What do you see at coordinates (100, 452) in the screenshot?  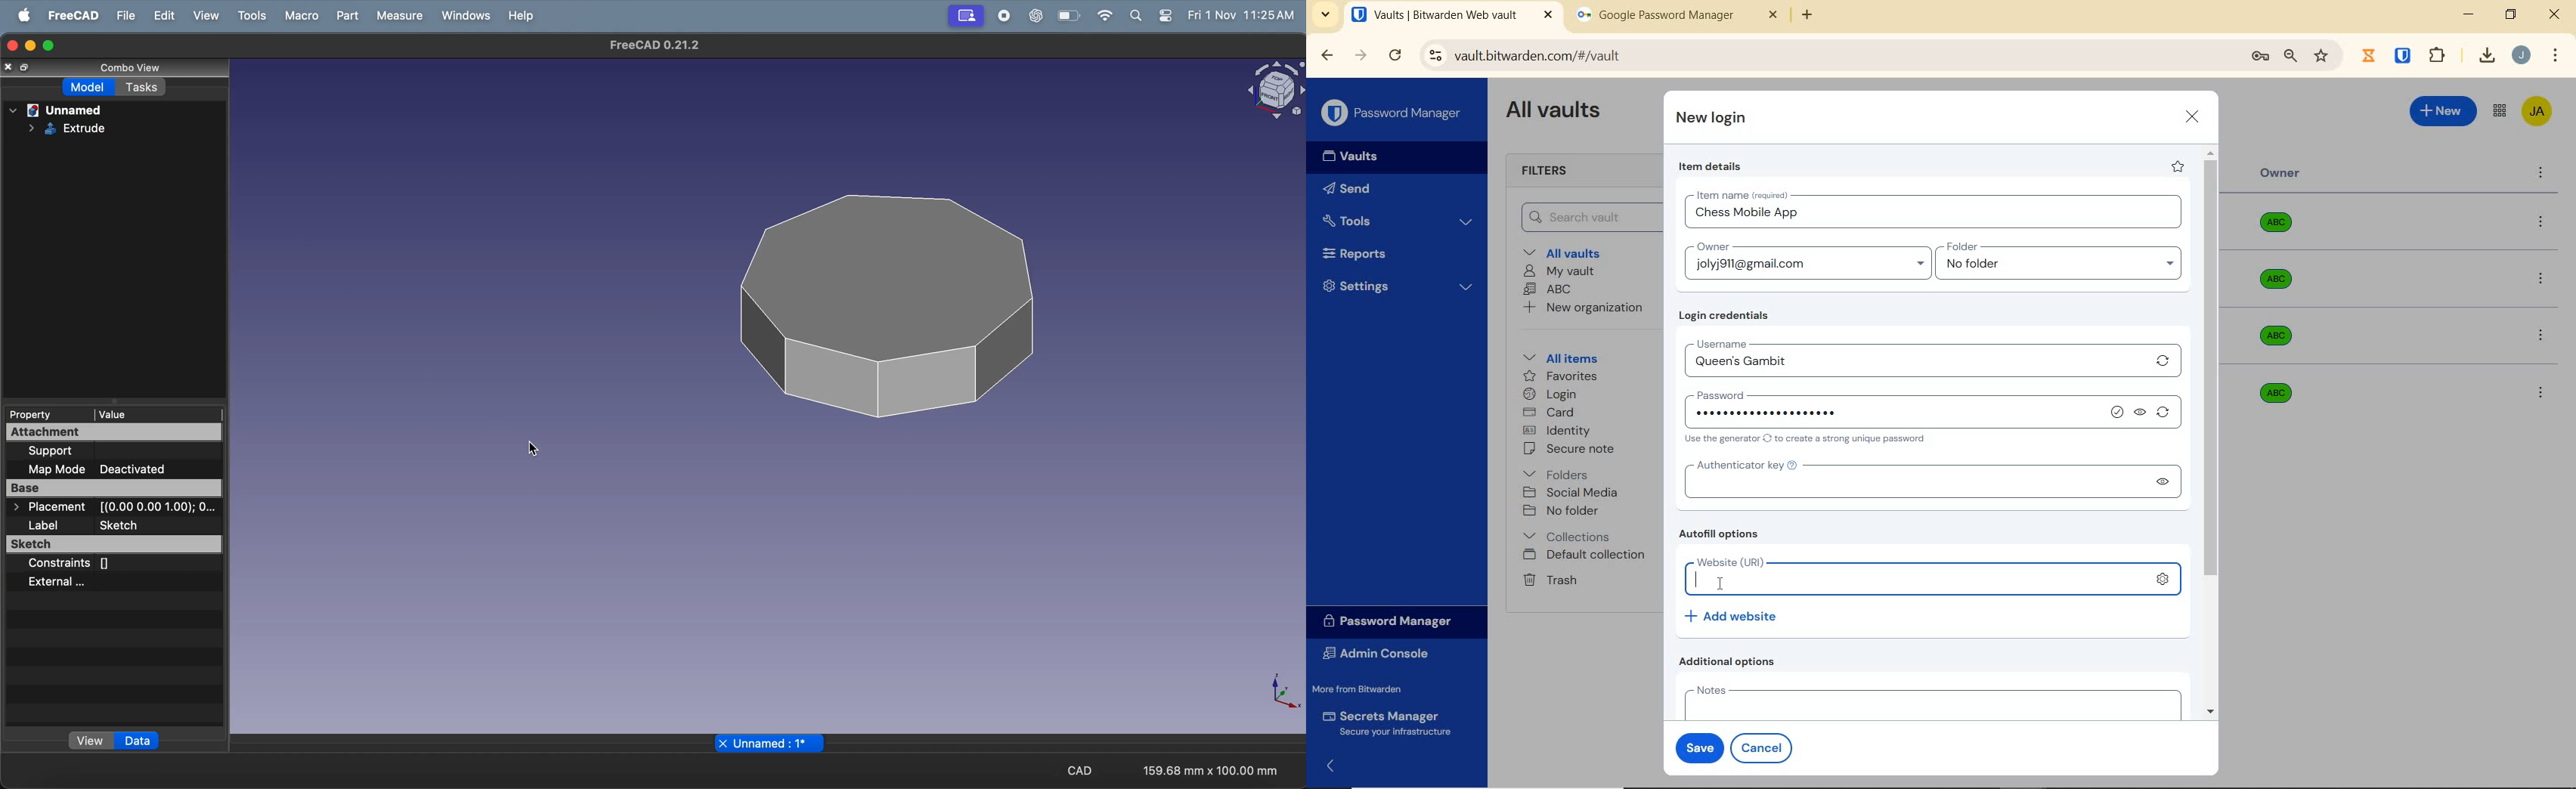 I see `support` at bounding box center [100, 452].